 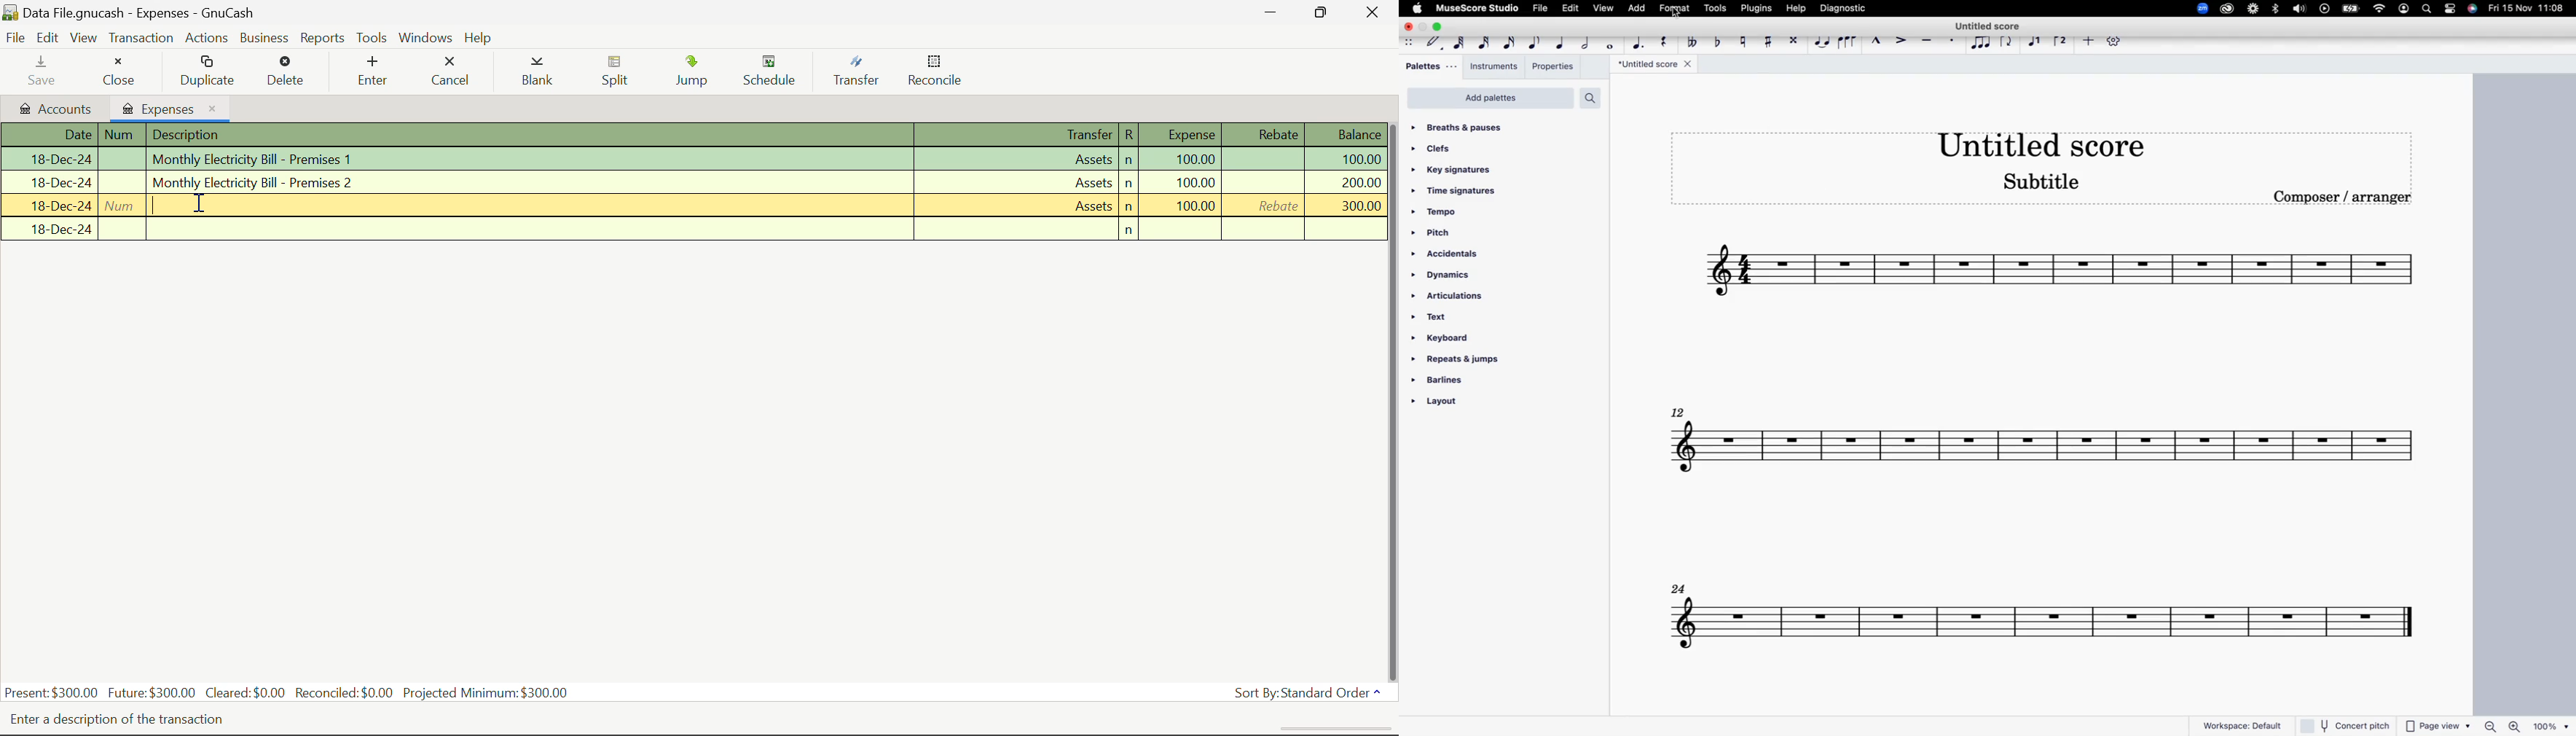 I want to click on plugins, so click(x=1757, y=9).